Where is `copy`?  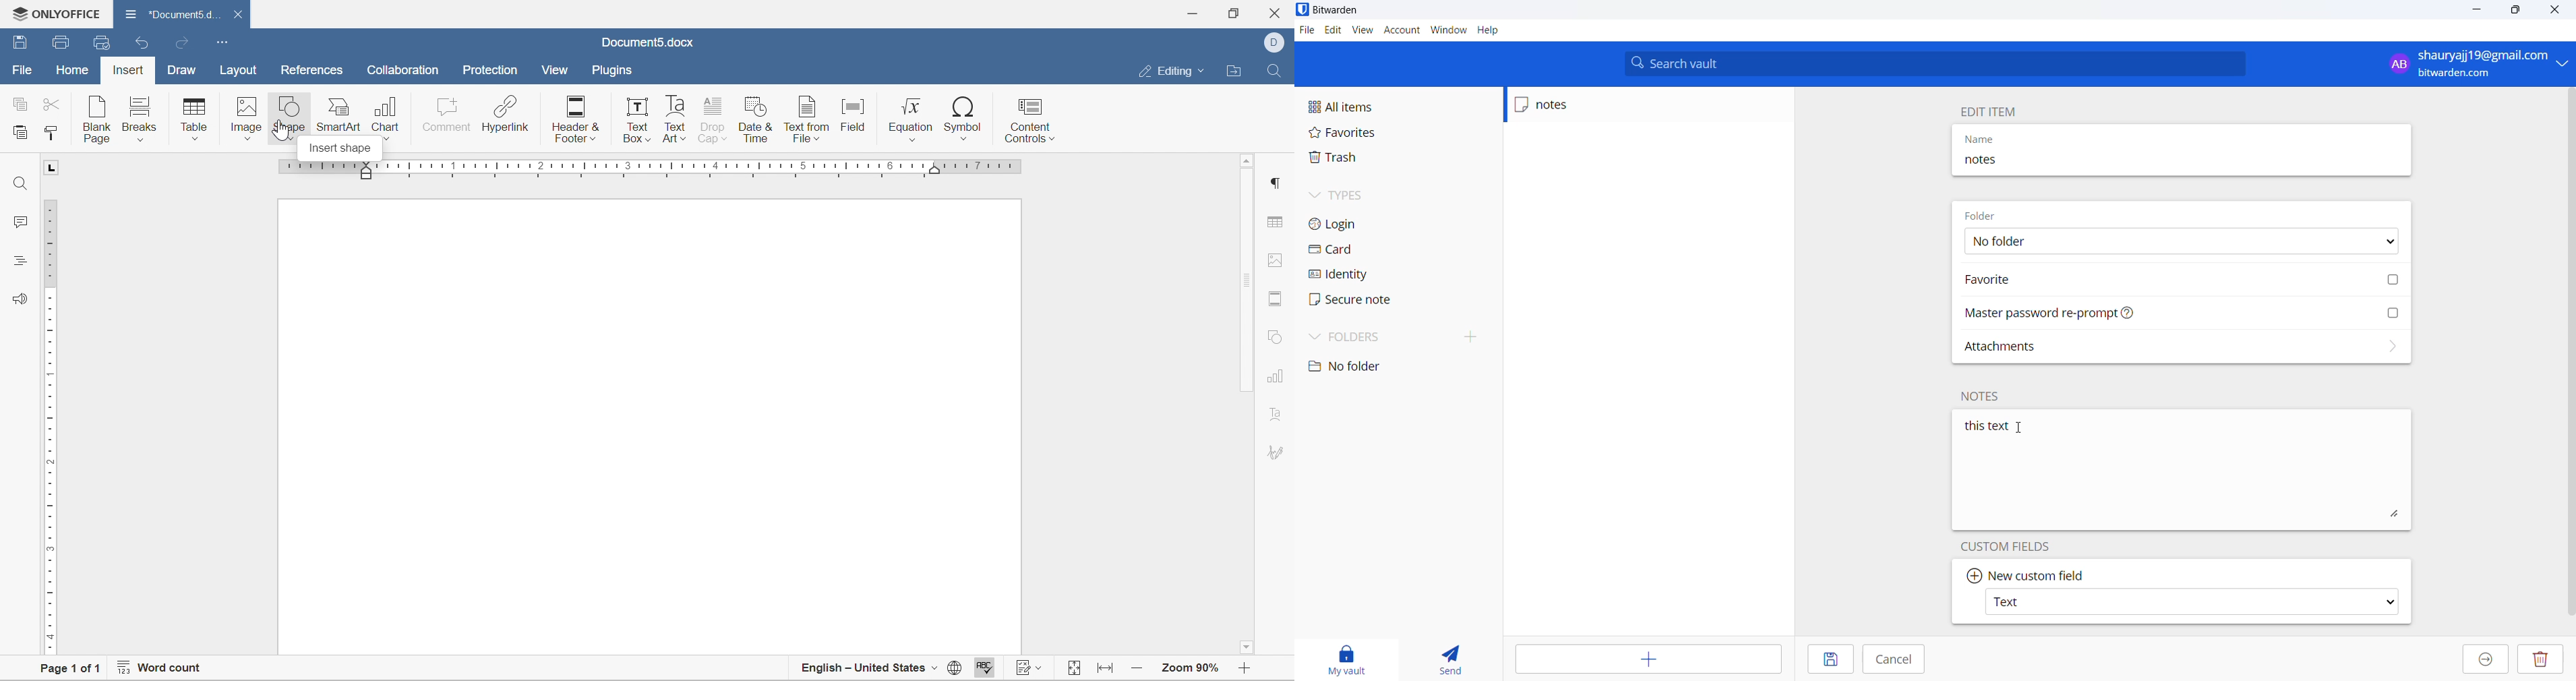 copy is located at coordinates (17, 102).